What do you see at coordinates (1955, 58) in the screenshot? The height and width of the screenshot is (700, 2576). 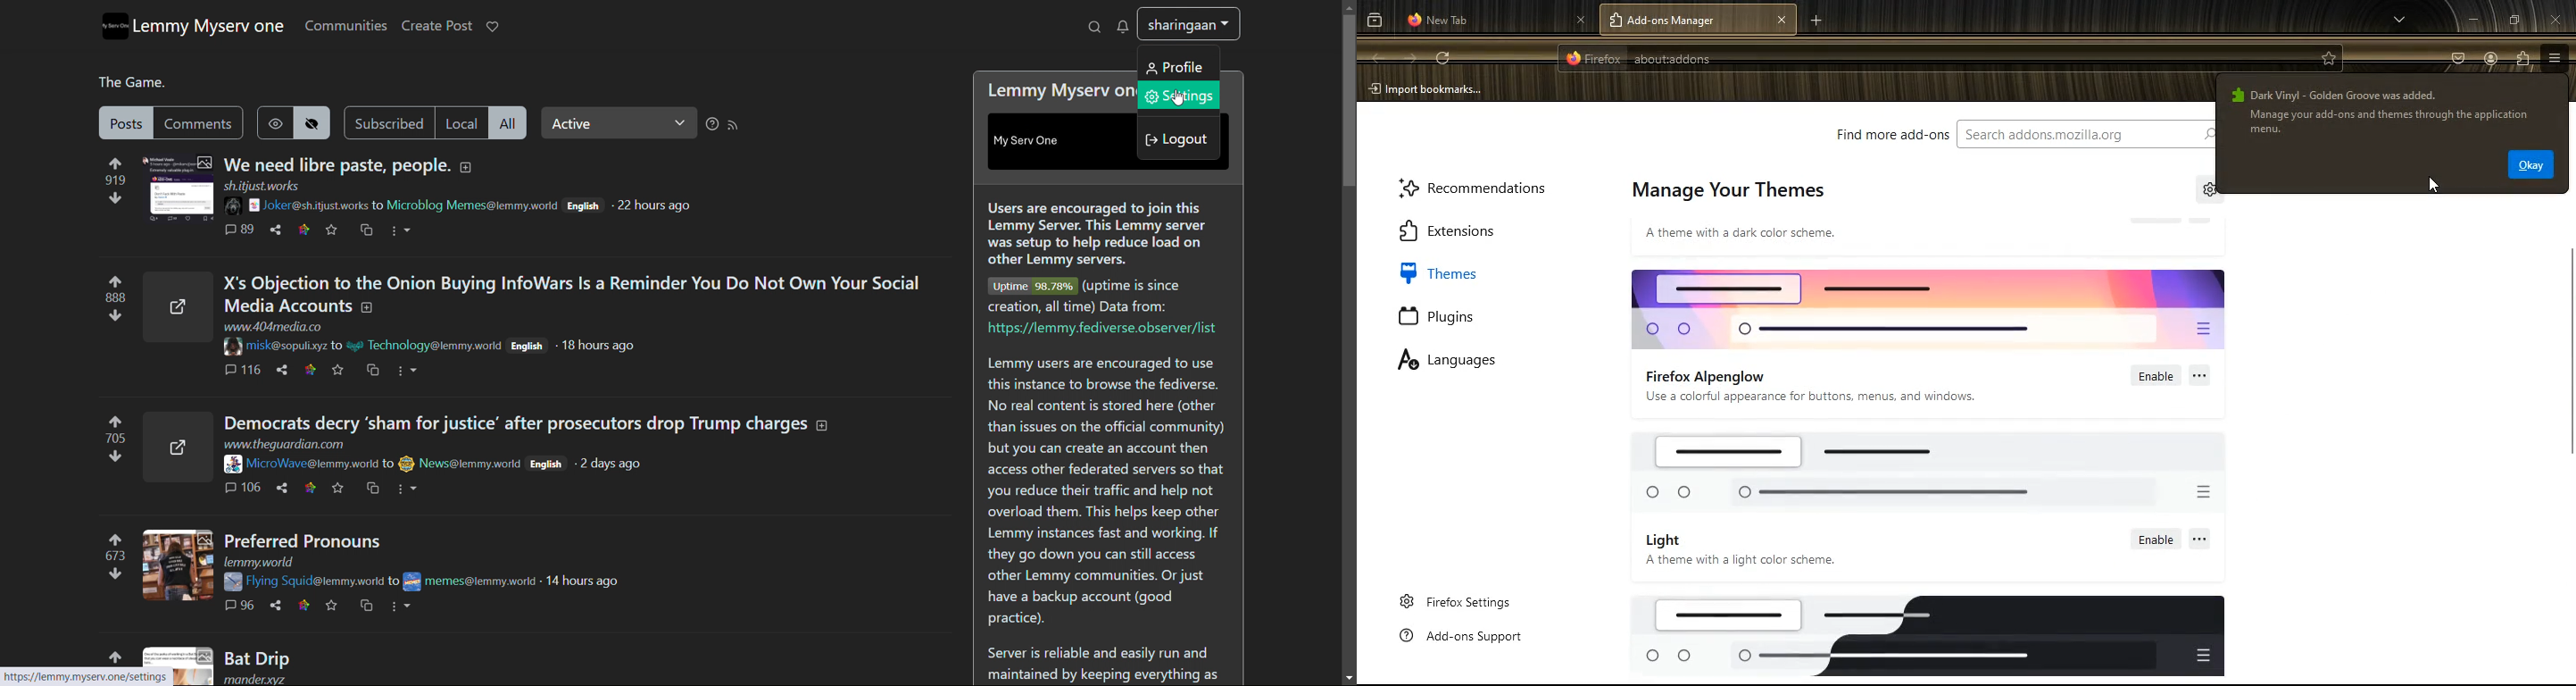 I see `Search bar` at bounding box center [1955, 58].